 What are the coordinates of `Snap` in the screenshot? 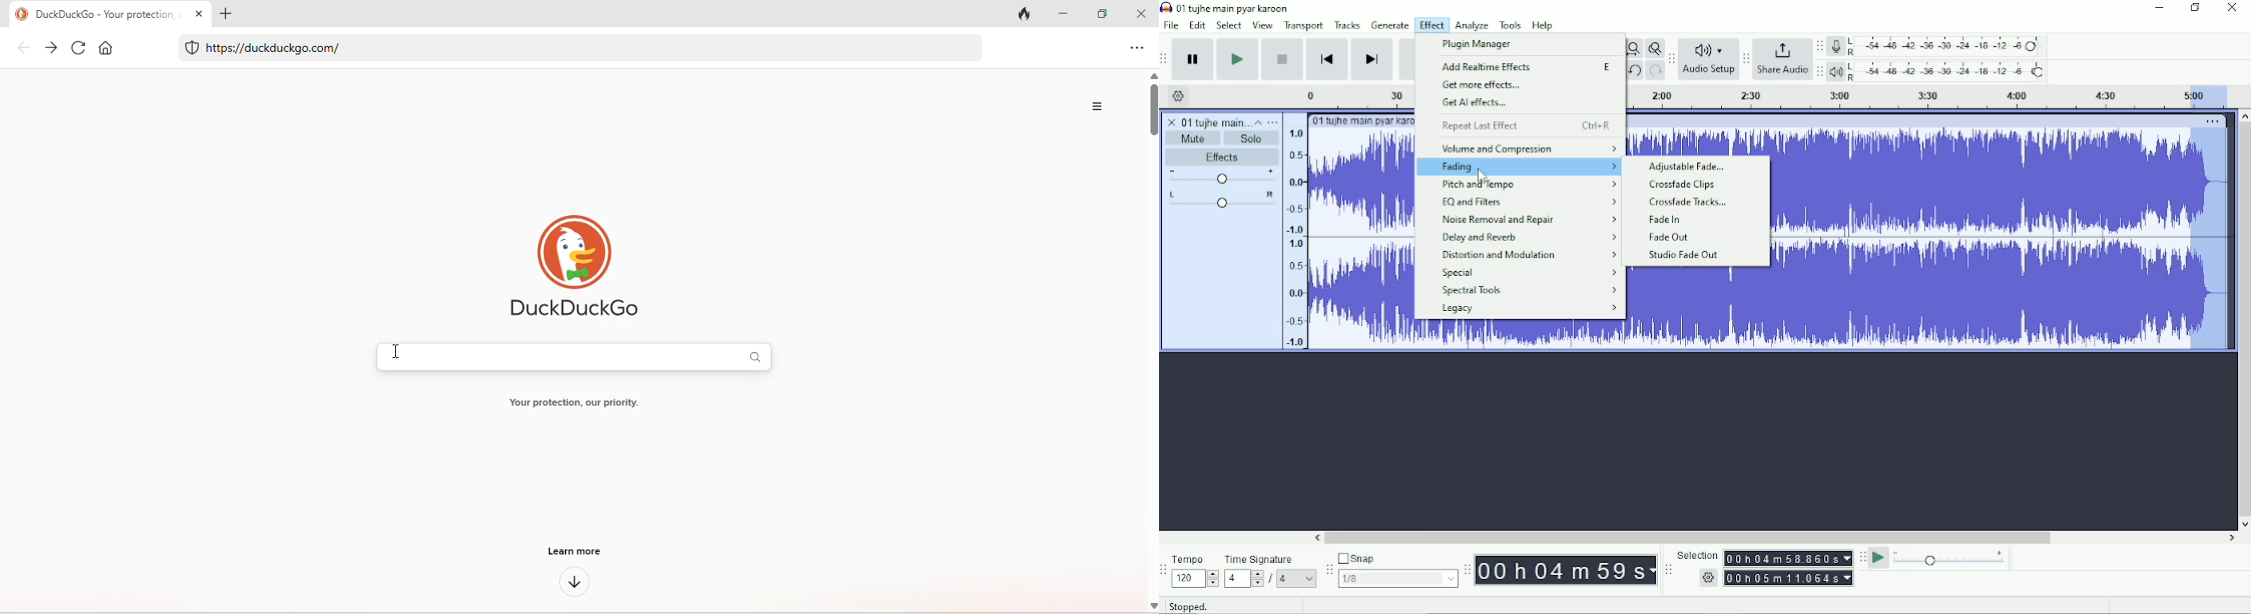 It's located at (1398, 559).